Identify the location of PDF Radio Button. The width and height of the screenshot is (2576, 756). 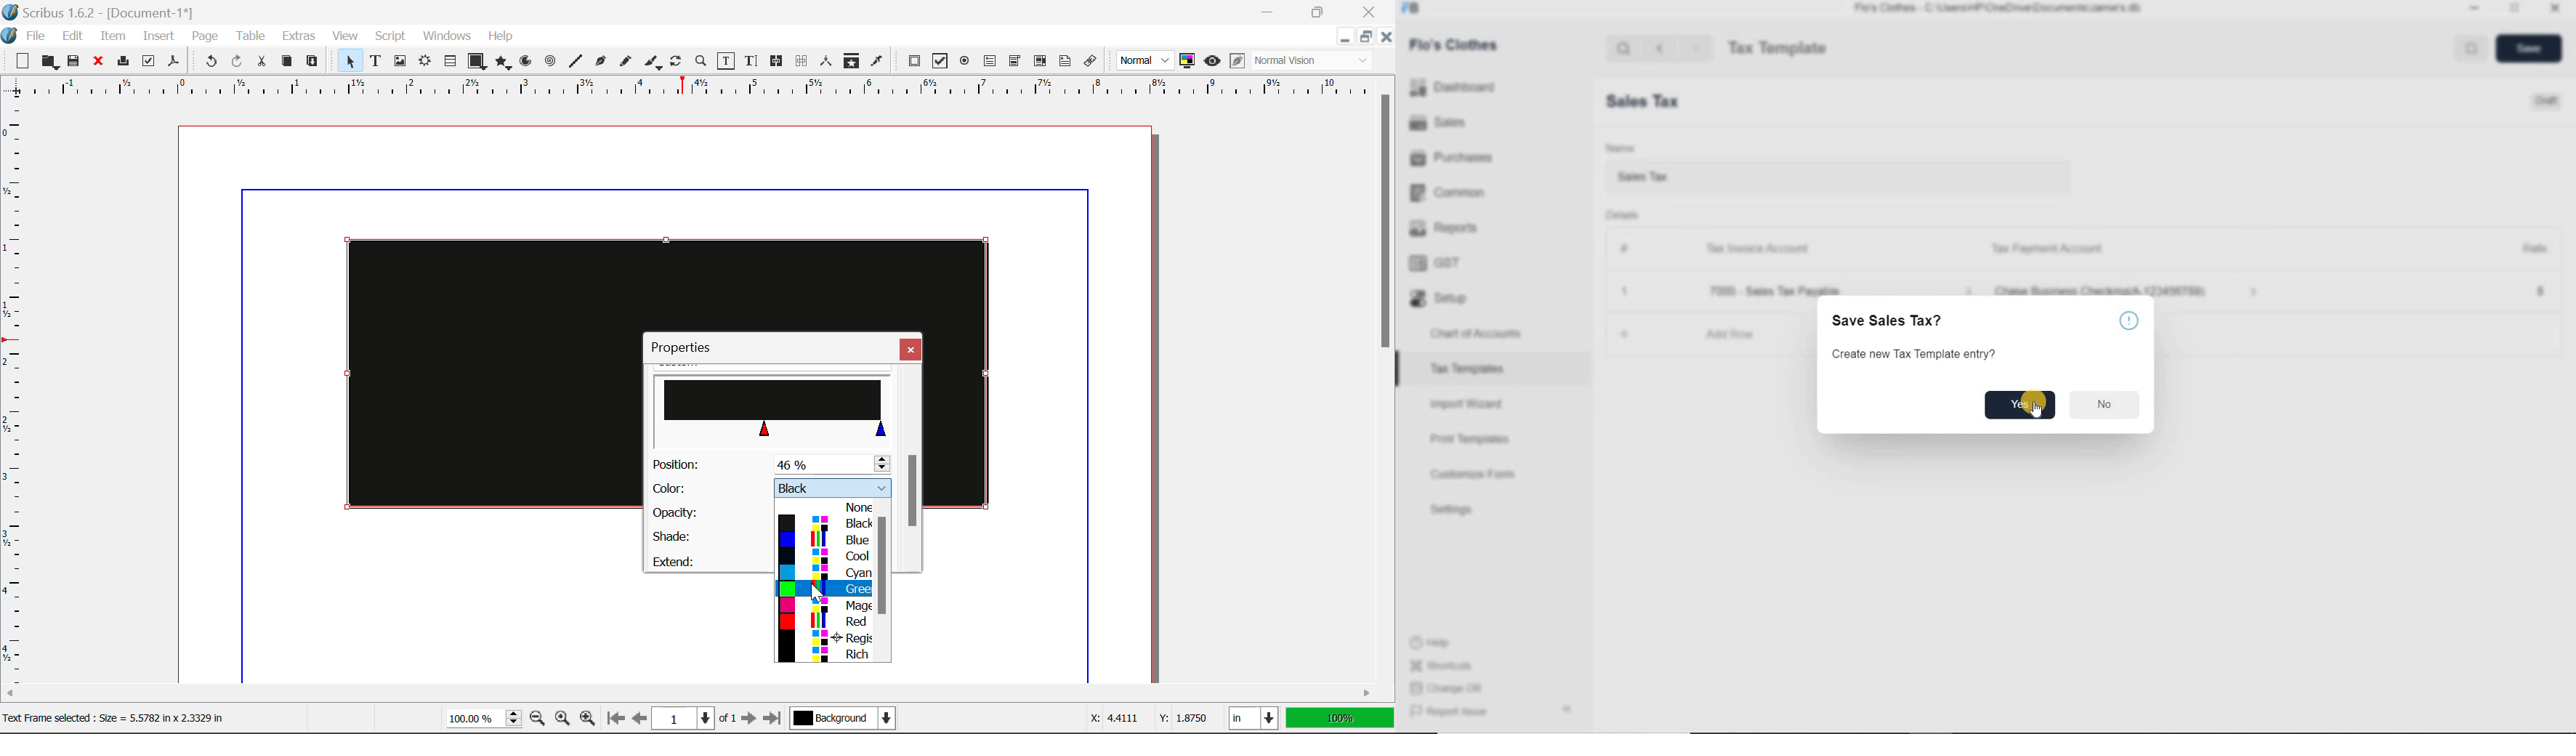
(964, 63).